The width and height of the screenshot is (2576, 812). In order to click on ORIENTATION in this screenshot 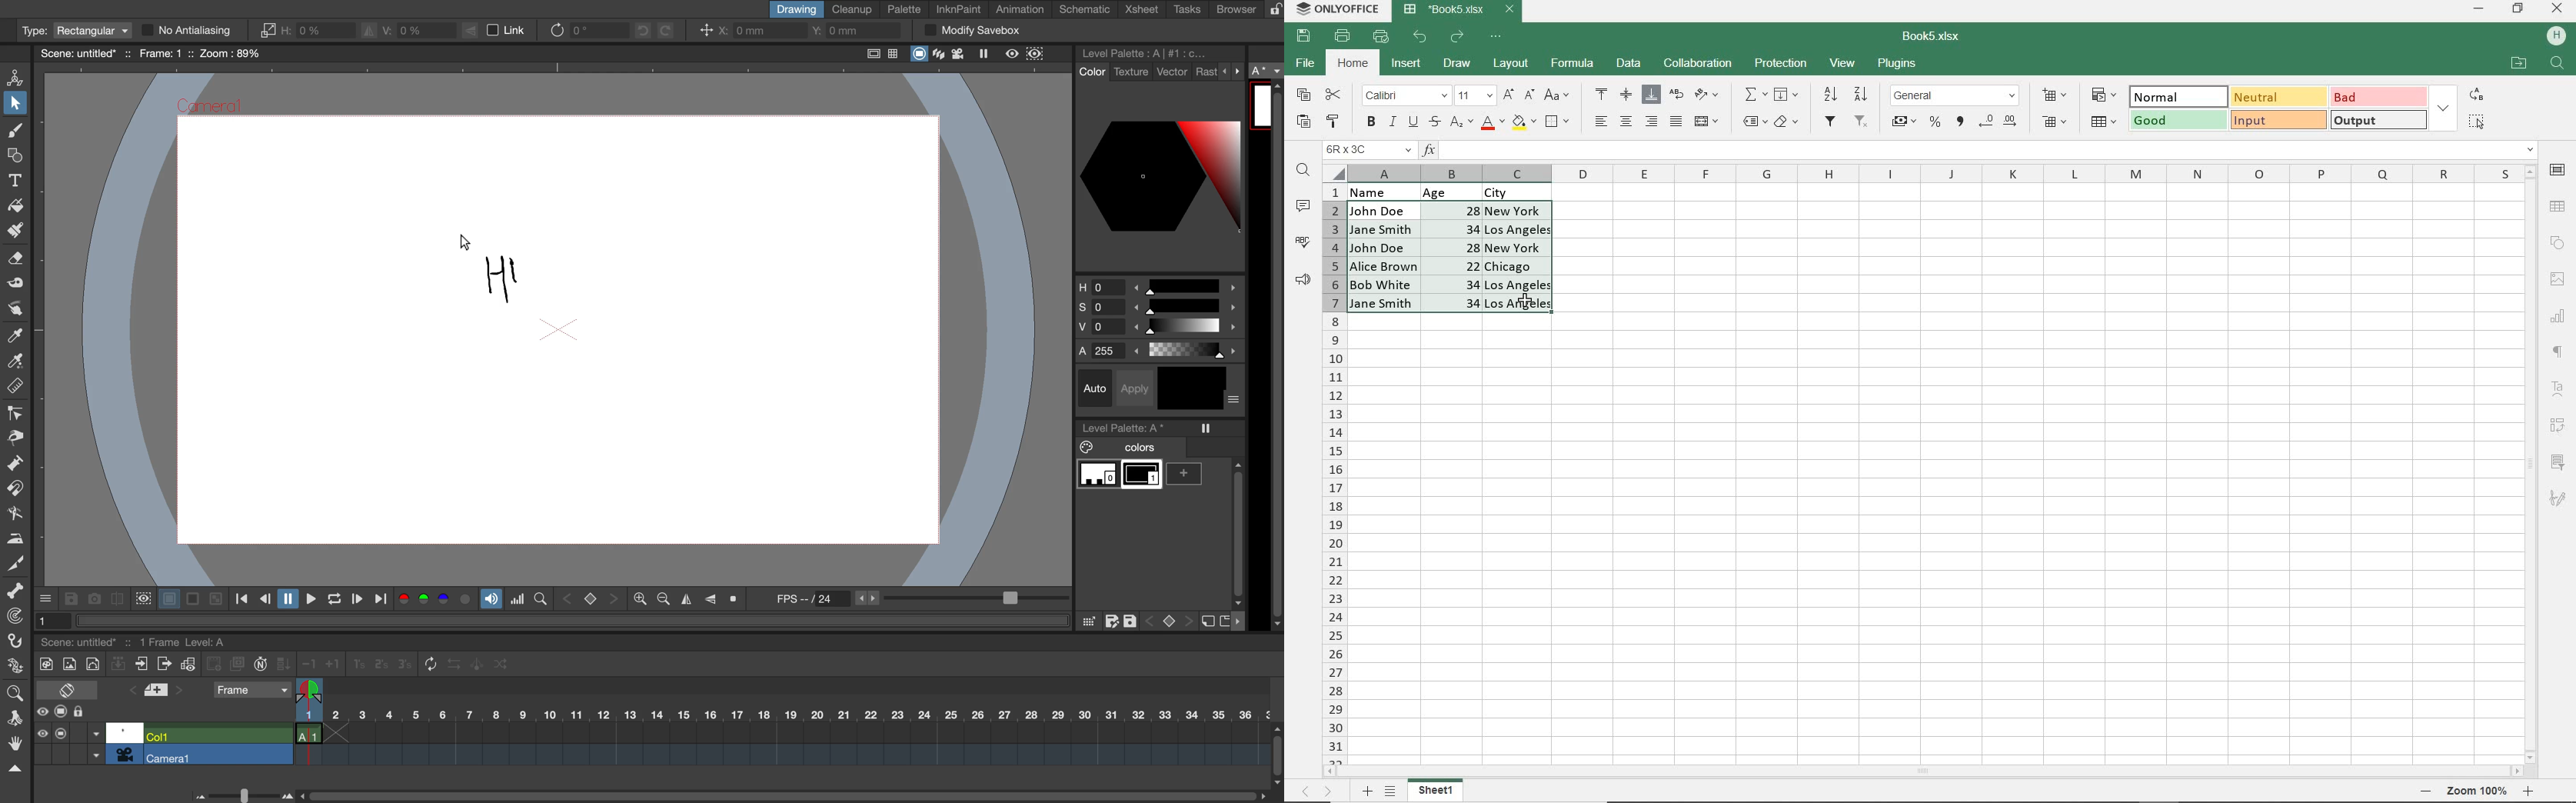, I will do `click(1708, 95)`.